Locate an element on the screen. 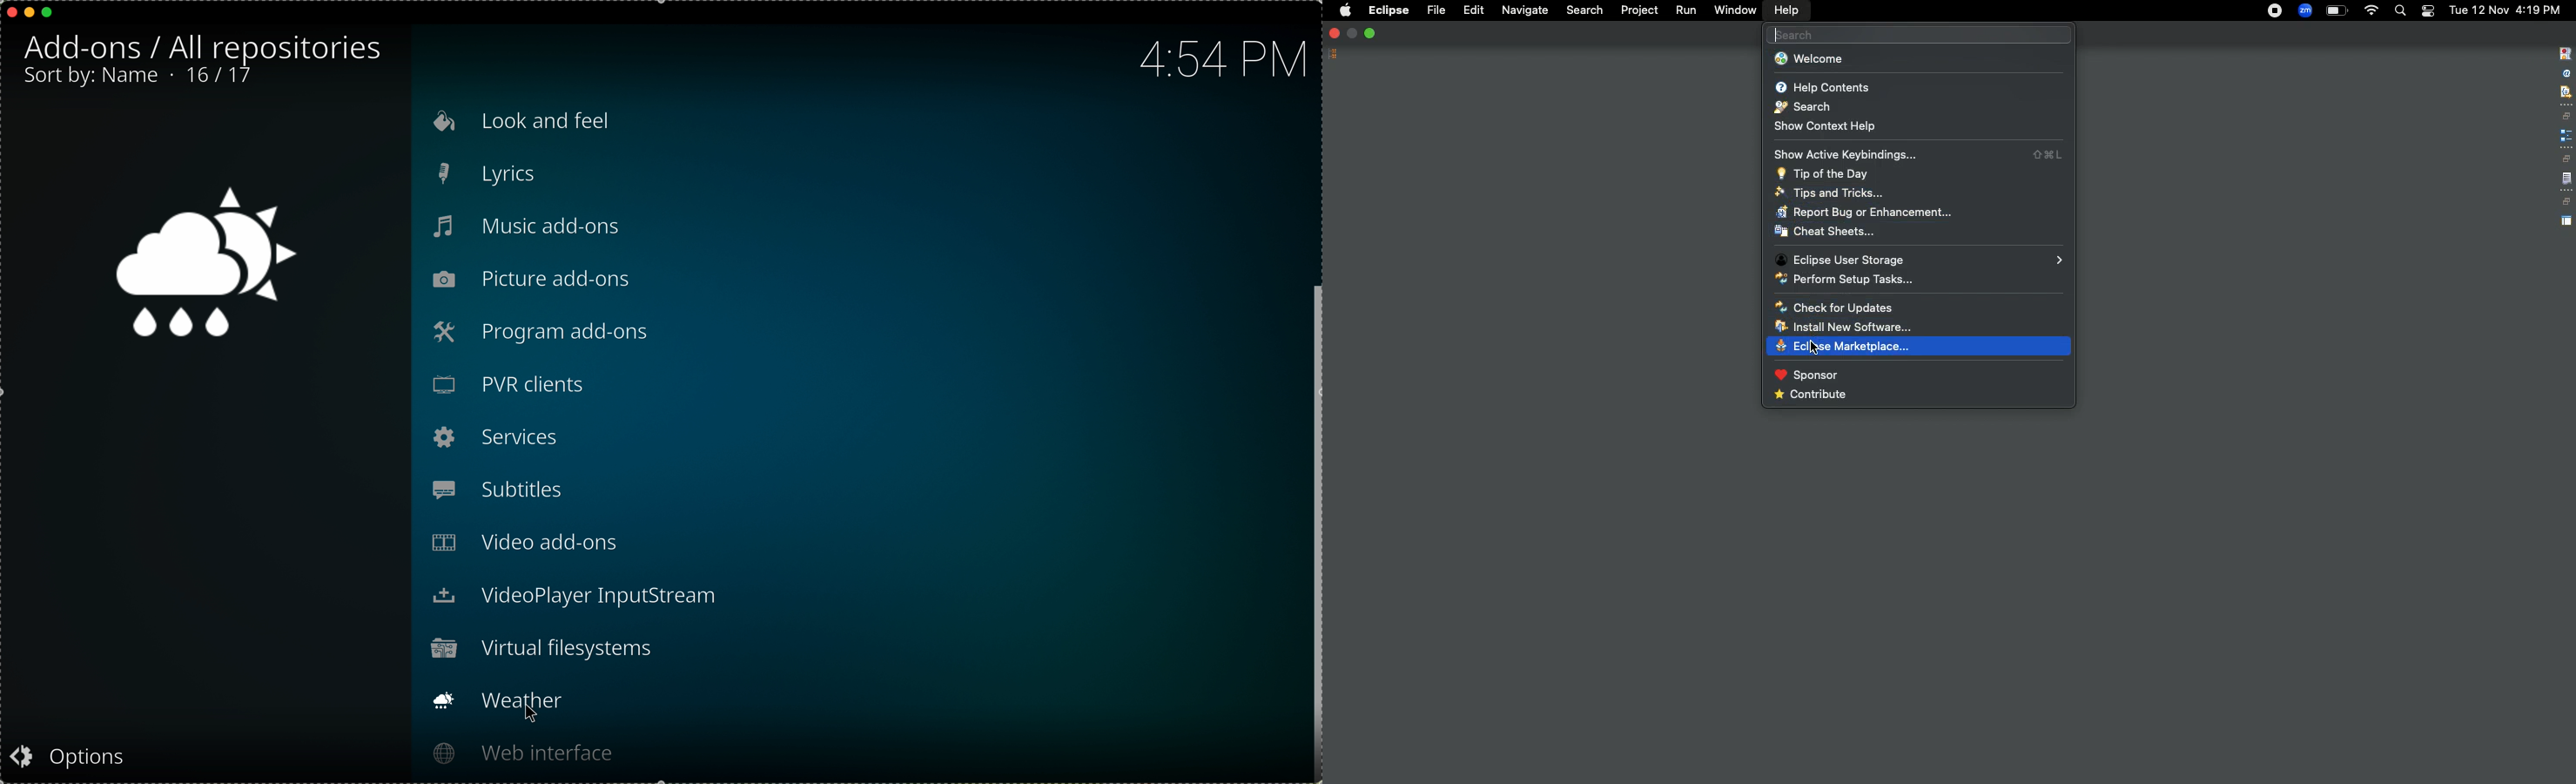  video add-ons is located at coordinates (528, 542).